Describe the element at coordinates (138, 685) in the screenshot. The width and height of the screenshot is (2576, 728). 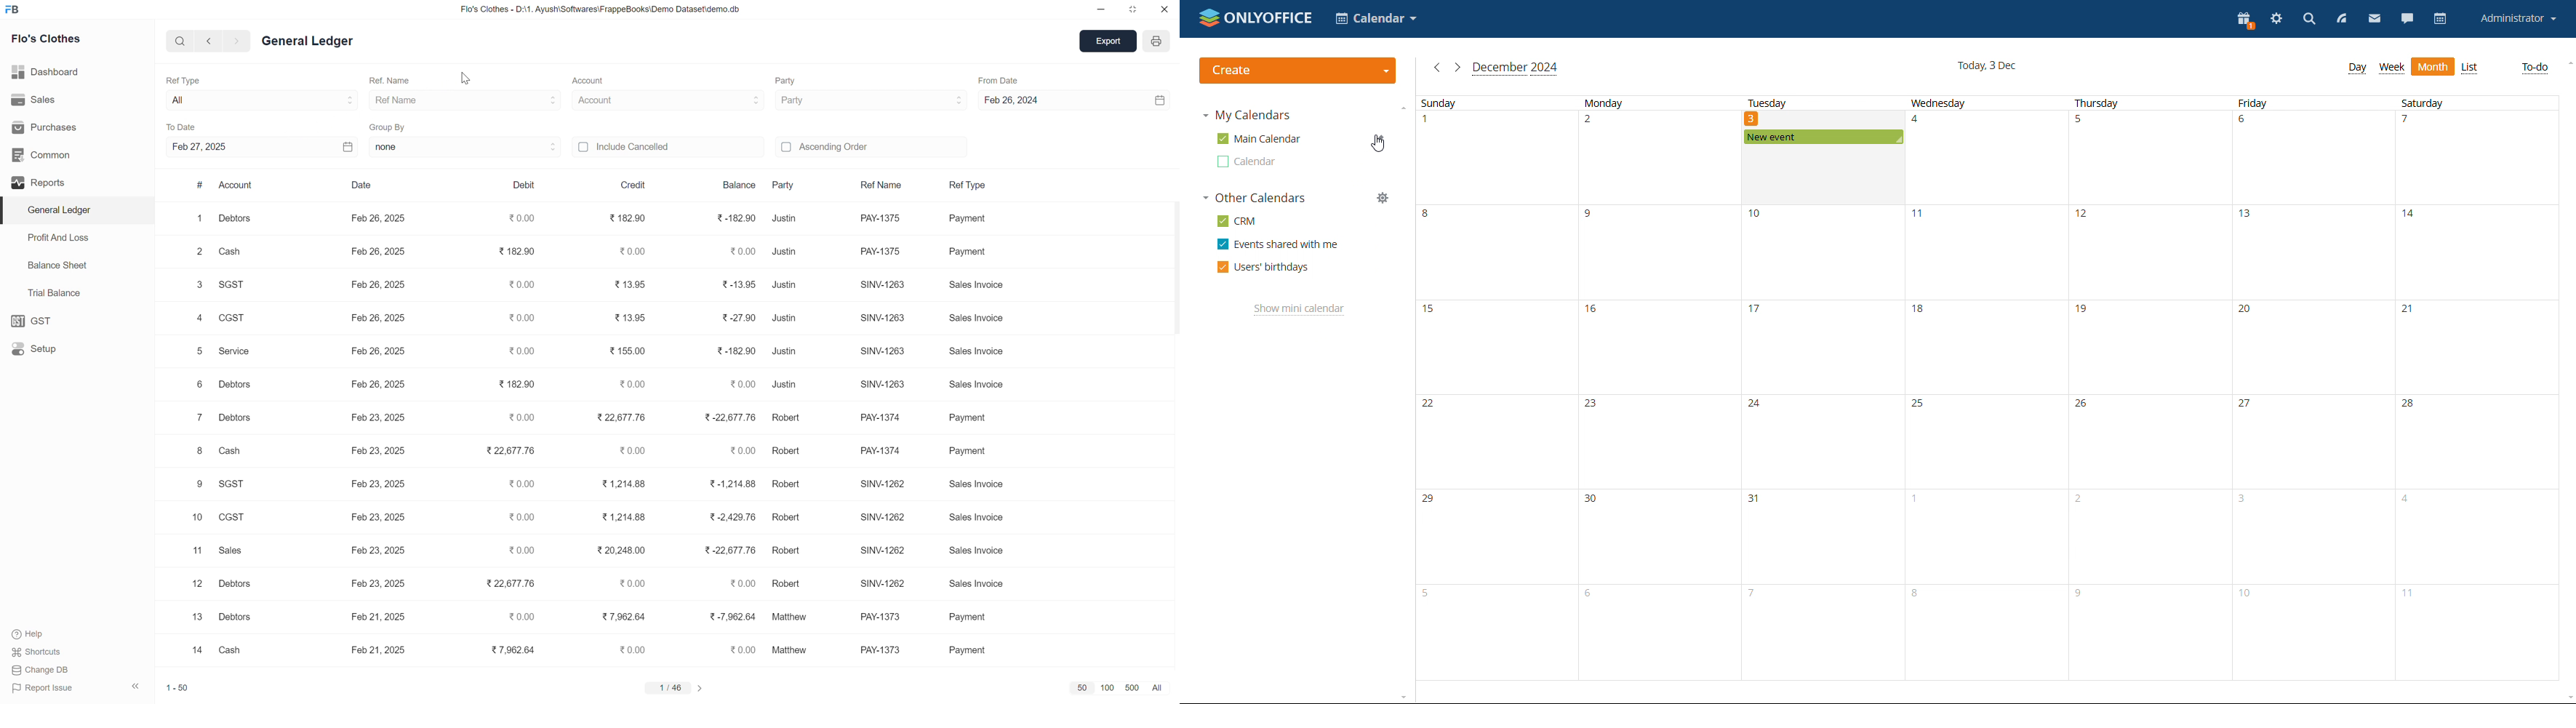
I see `close panel` at that location.